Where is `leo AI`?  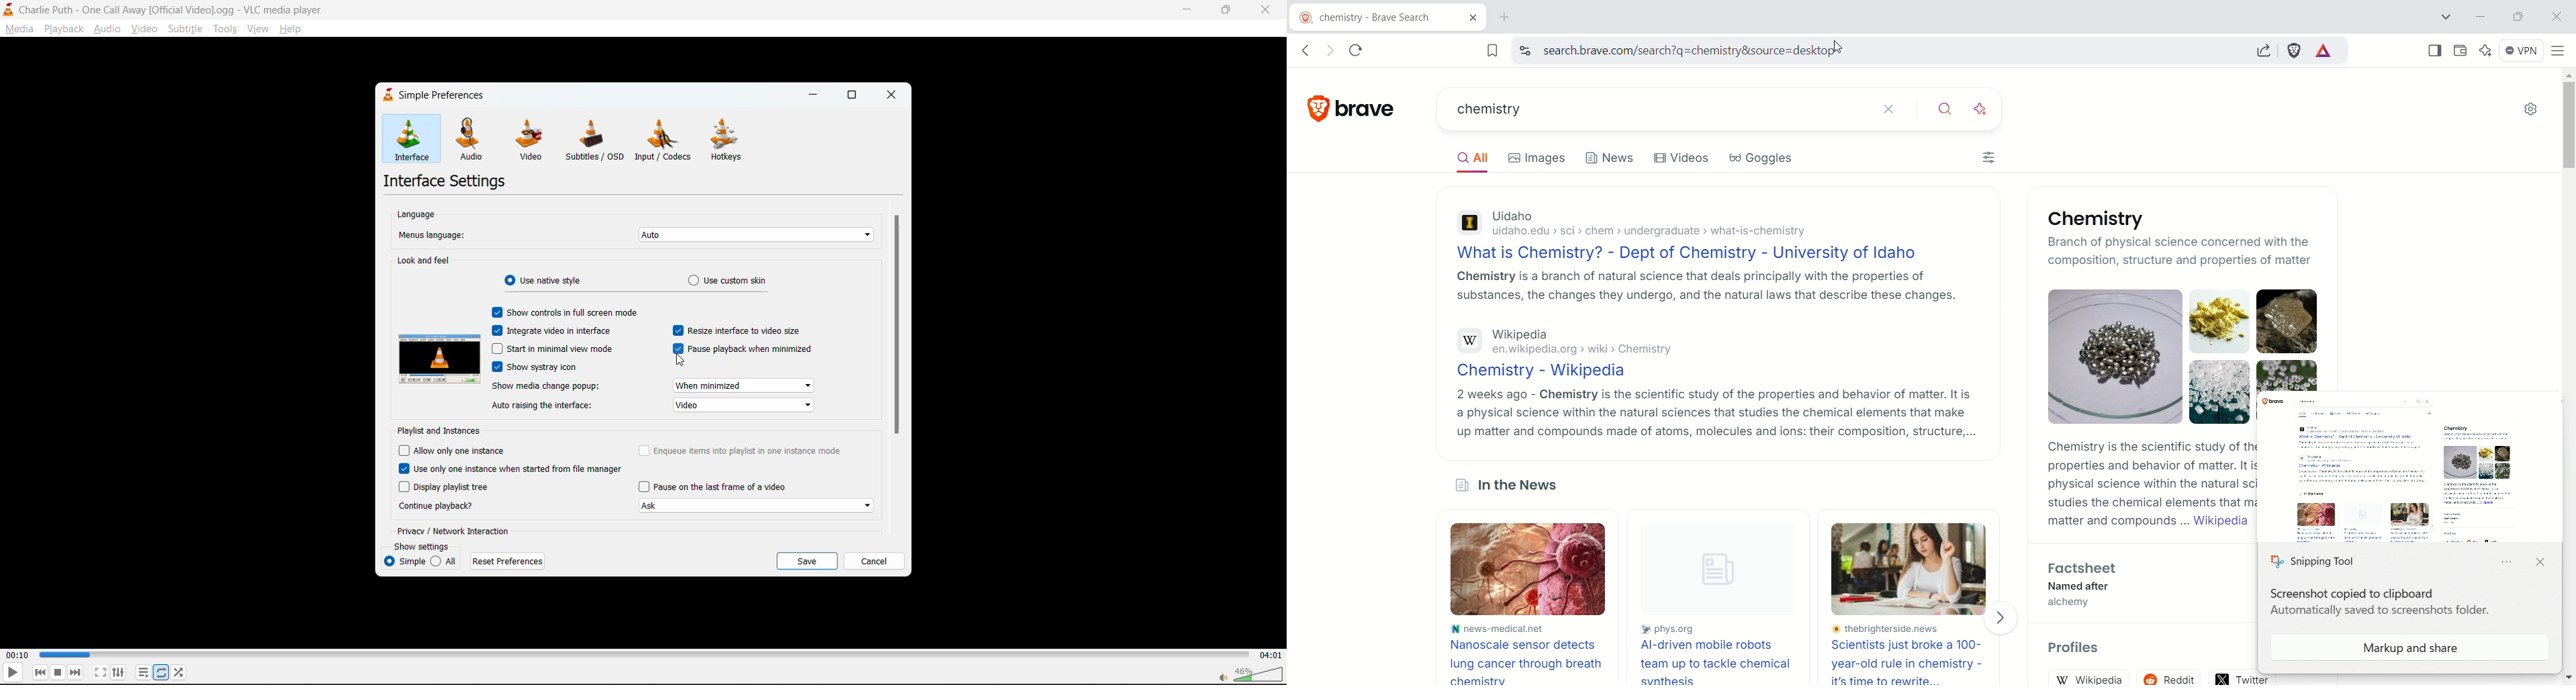
leo AI is located at coordinates (2485, 50).